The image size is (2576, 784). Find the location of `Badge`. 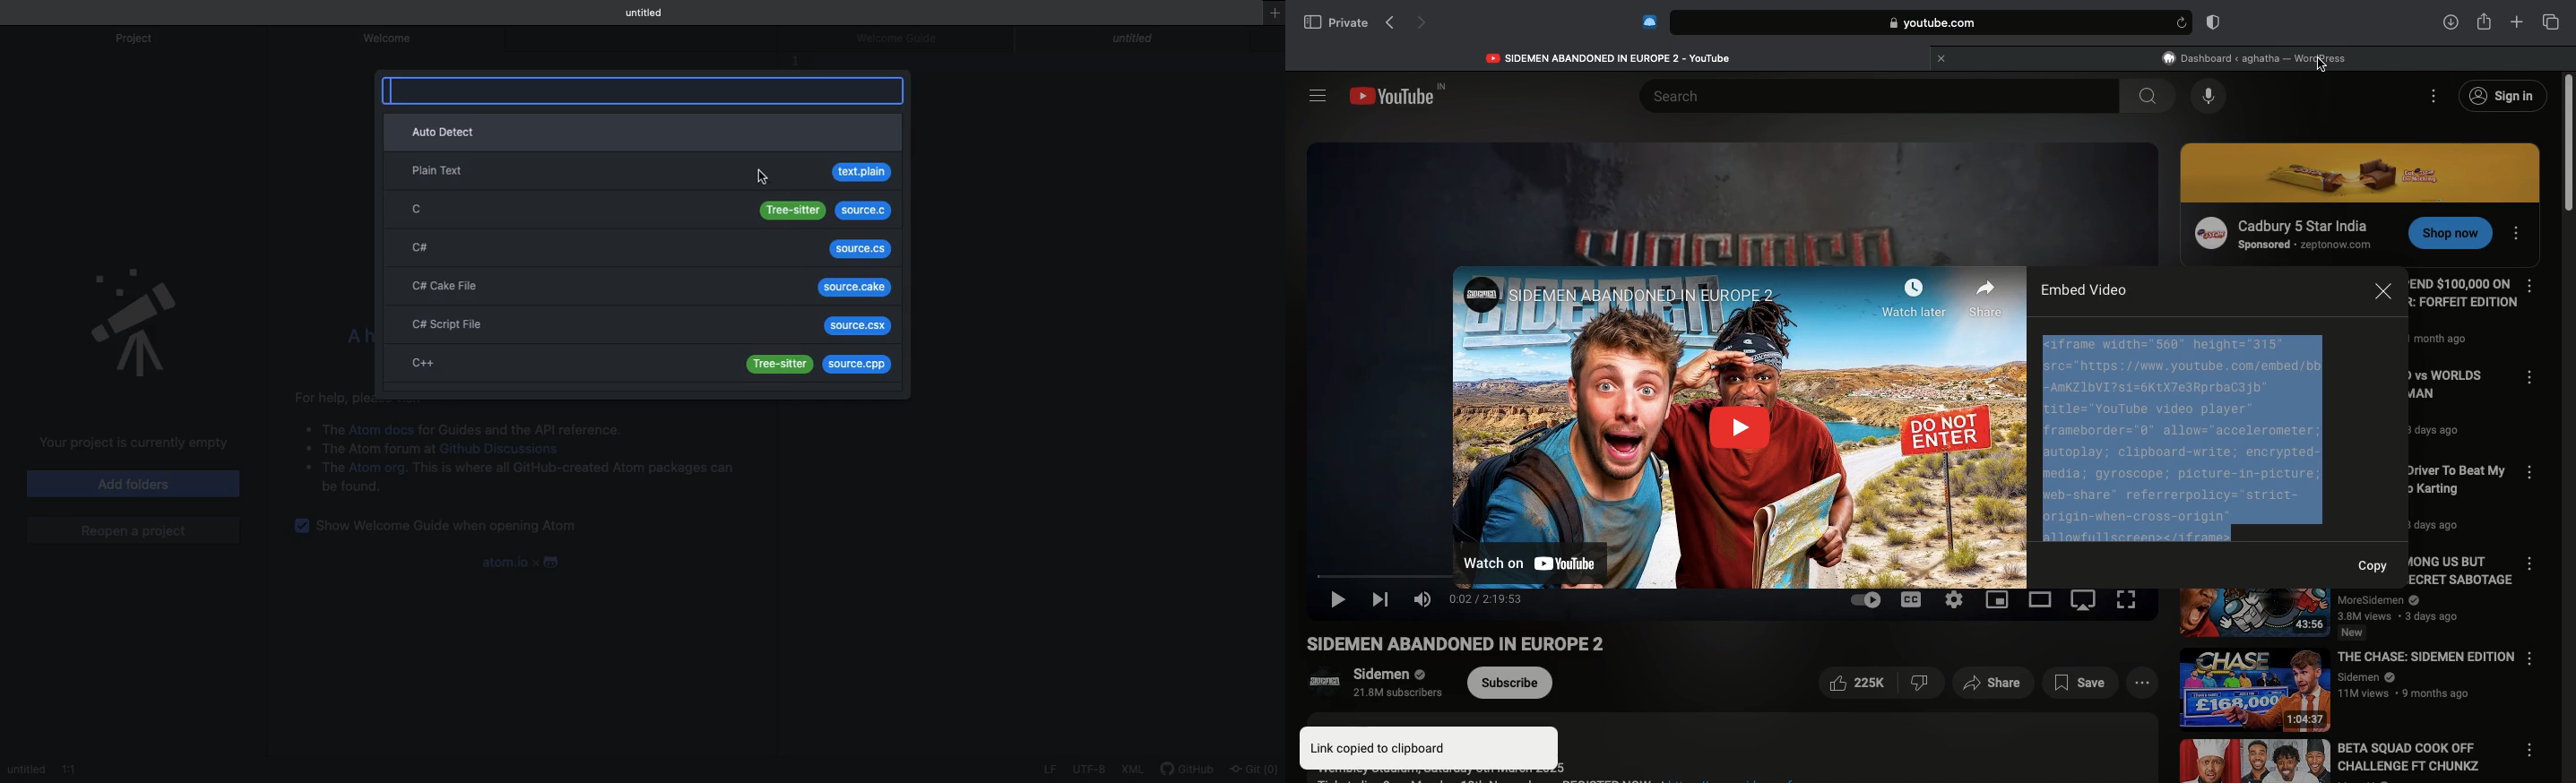

Badge is located at coordinates (2210, 23).